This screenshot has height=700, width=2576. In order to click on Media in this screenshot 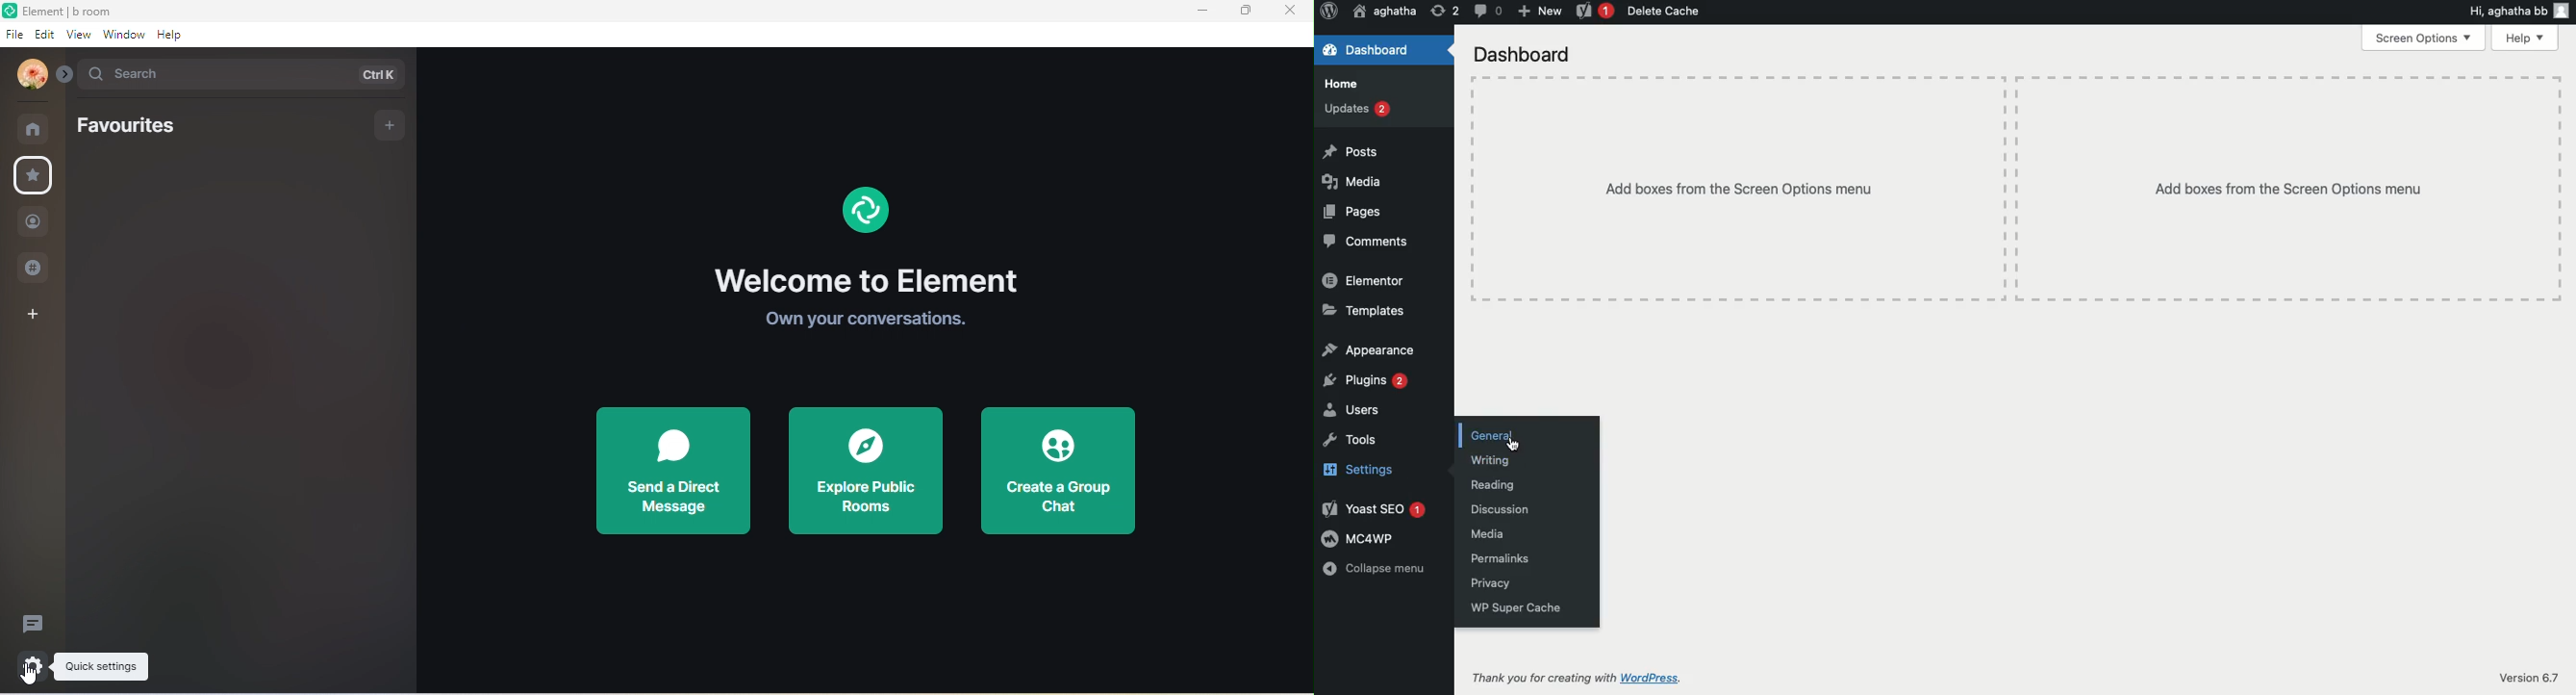, I will do `click(1487, 534)`.